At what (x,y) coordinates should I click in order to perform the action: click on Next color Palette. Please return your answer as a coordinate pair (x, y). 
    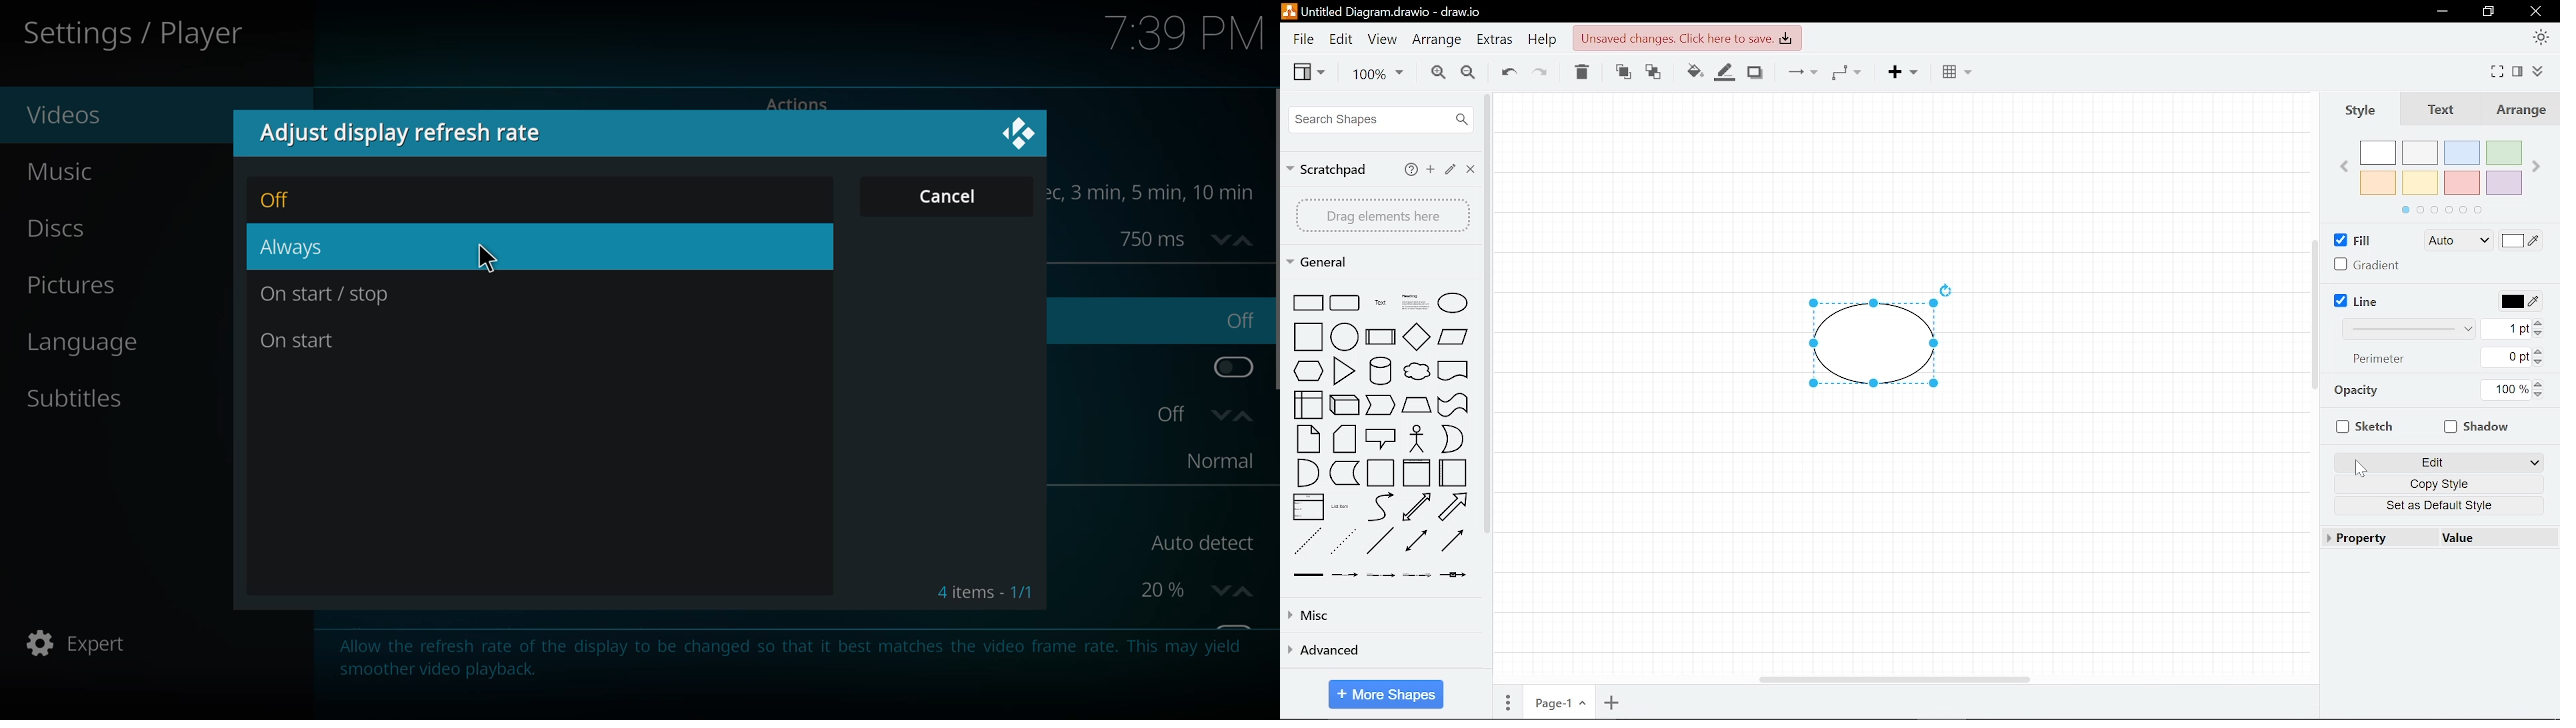
    Looking at the image, I should click on (2542, 158).